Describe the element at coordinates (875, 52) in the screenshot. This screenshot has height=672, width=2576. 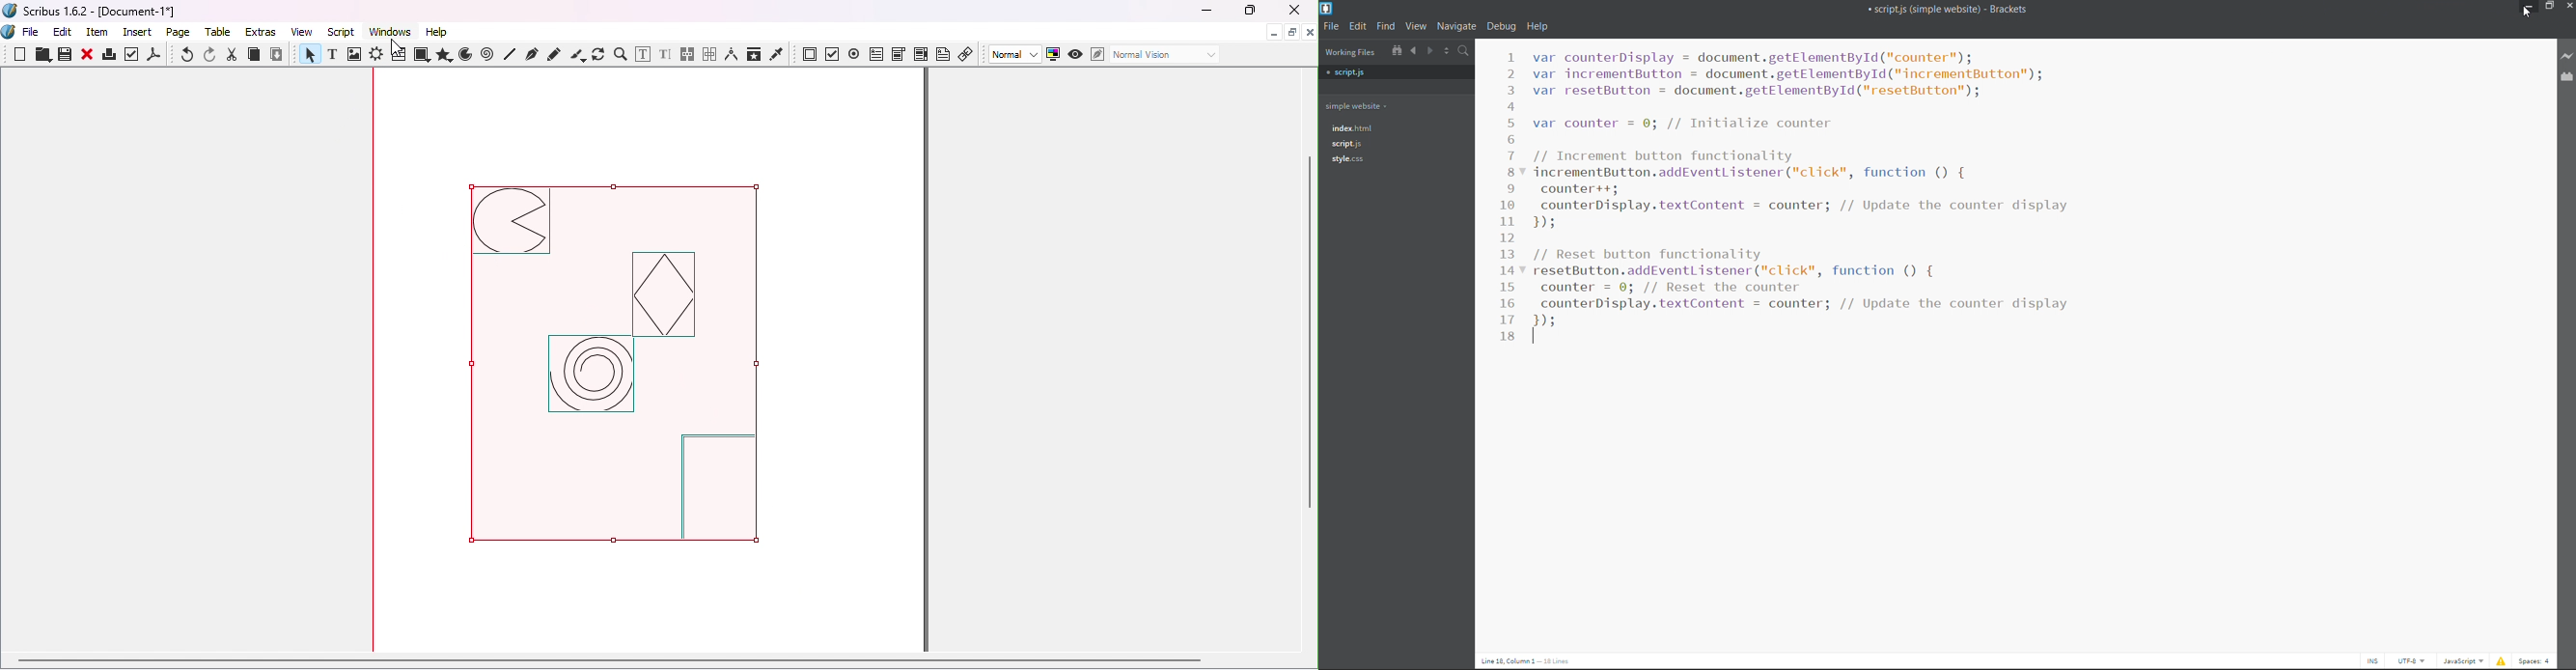
I see `PDF text field` at that location.